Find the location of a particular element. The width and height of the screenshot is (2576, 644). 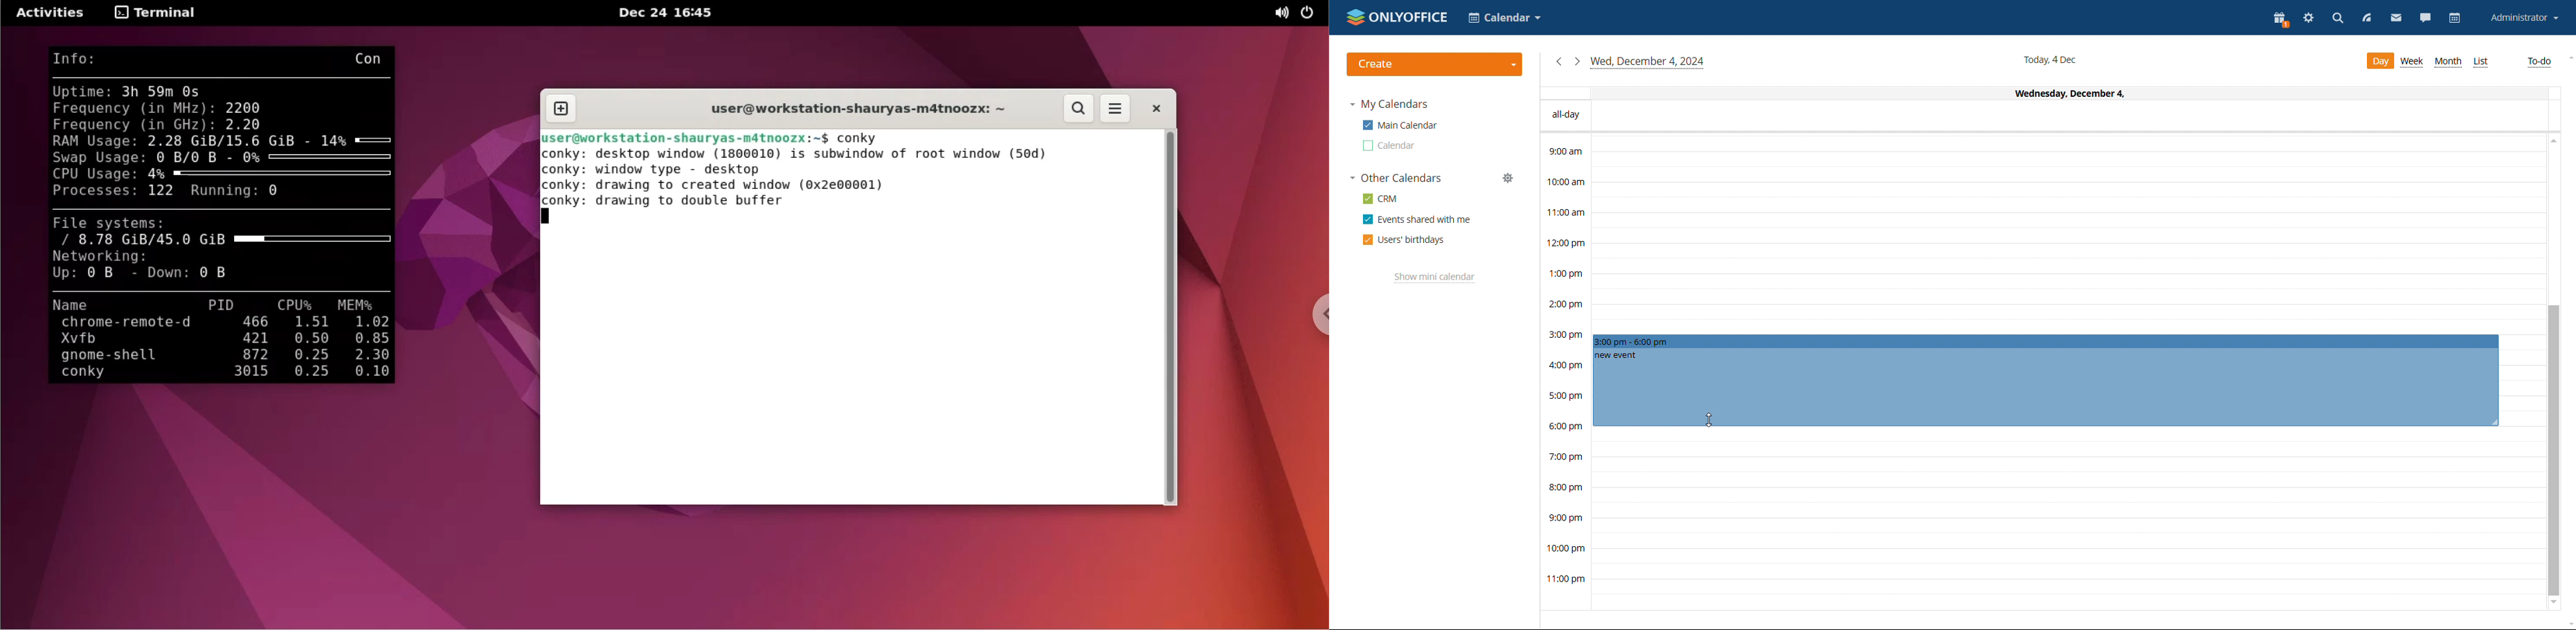

create is located at coordinates (1434, 64).